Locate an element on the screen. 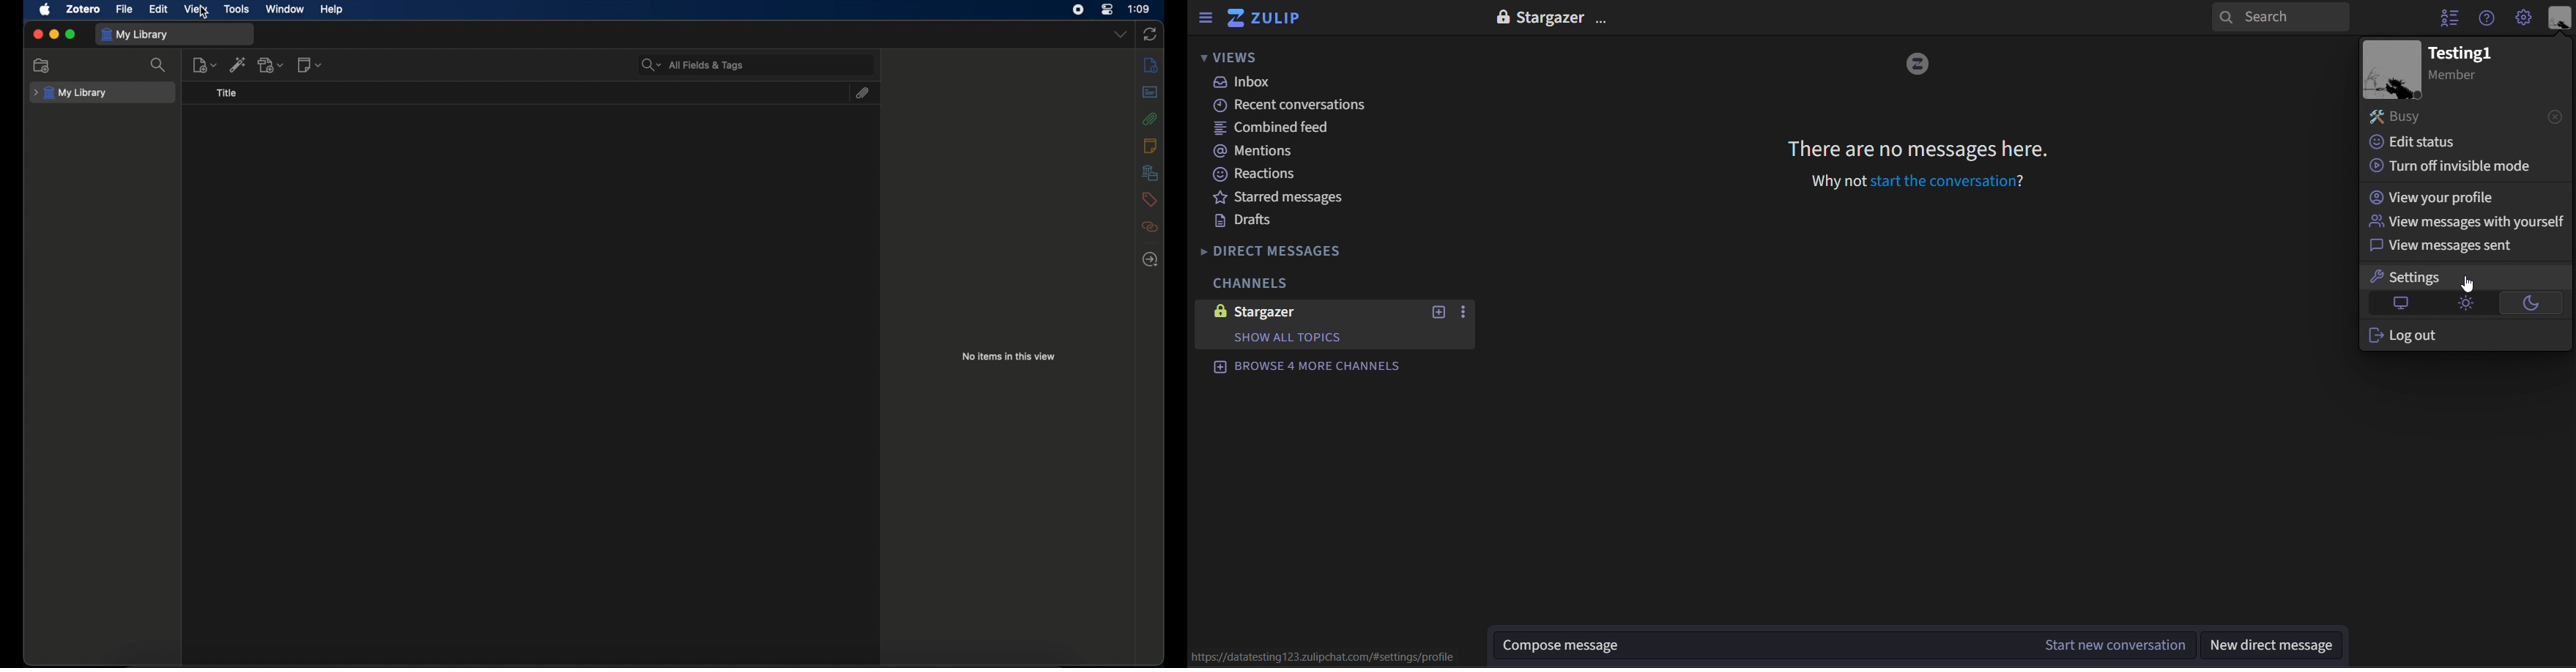 Image resolution: width=2576 pixels, height=672 pixels. notes is located at coordinates (1150, 145).